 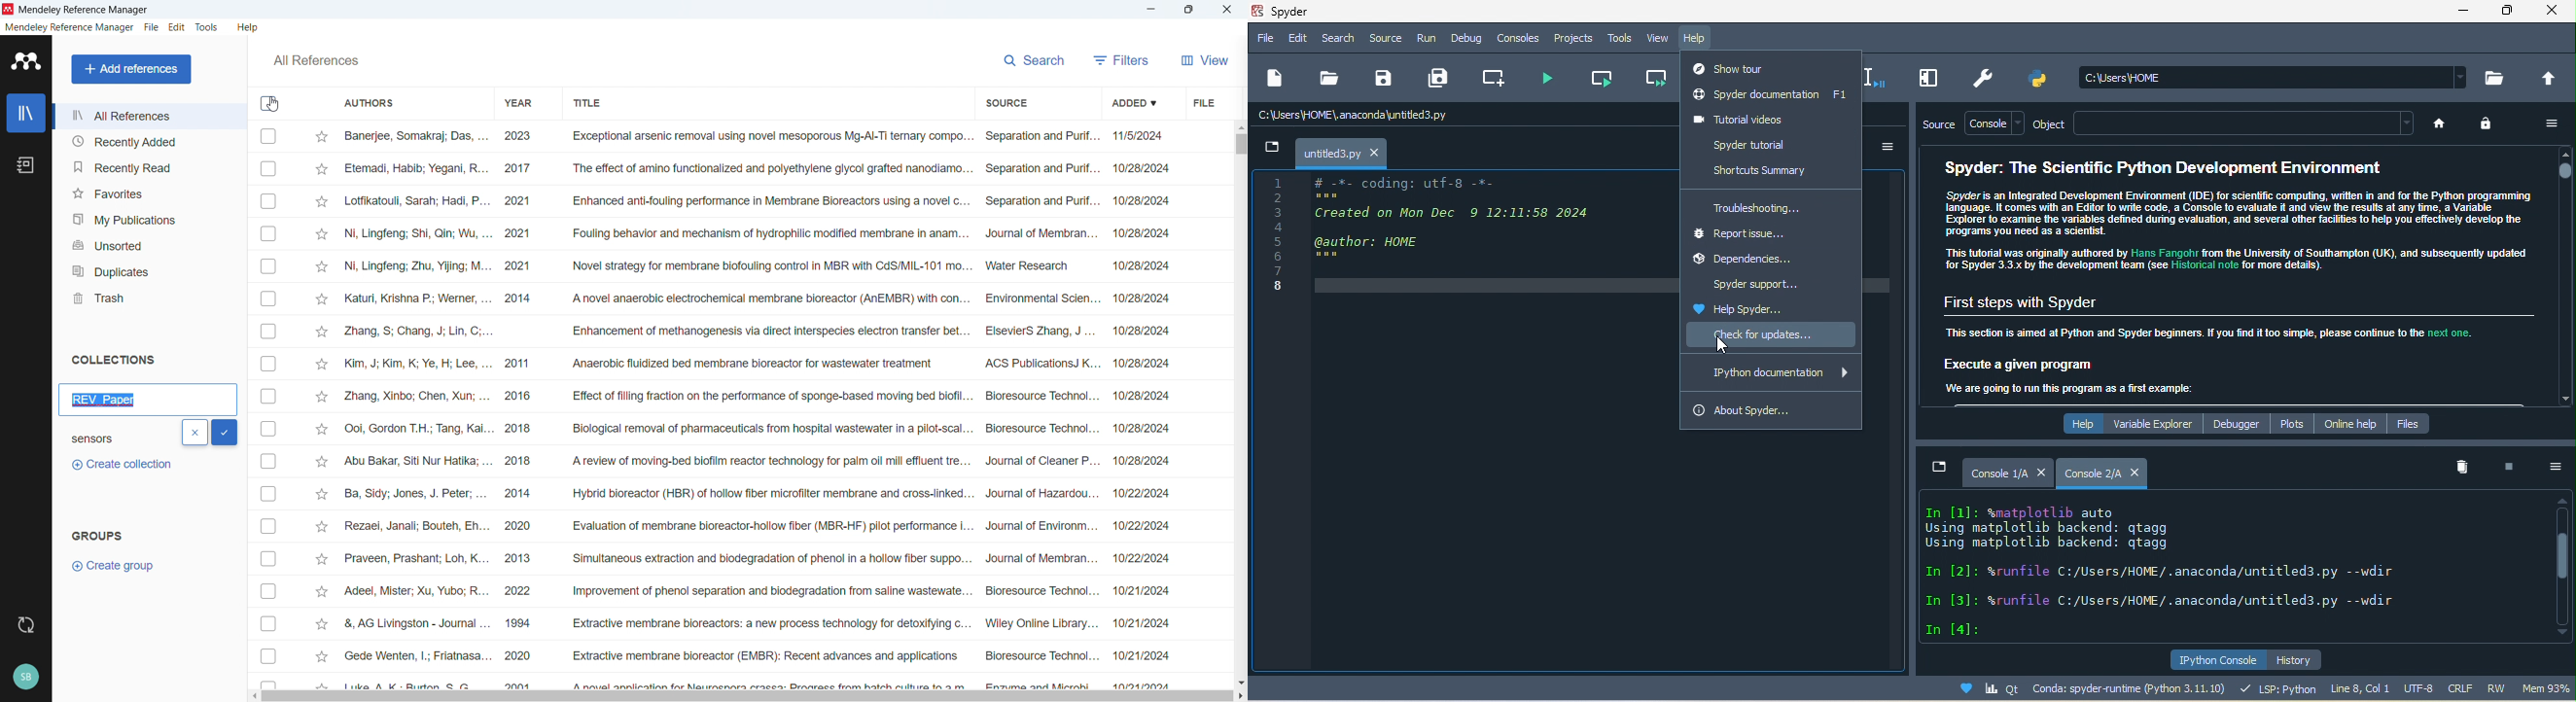 I want to click on option, so click(x=2547, y=125).